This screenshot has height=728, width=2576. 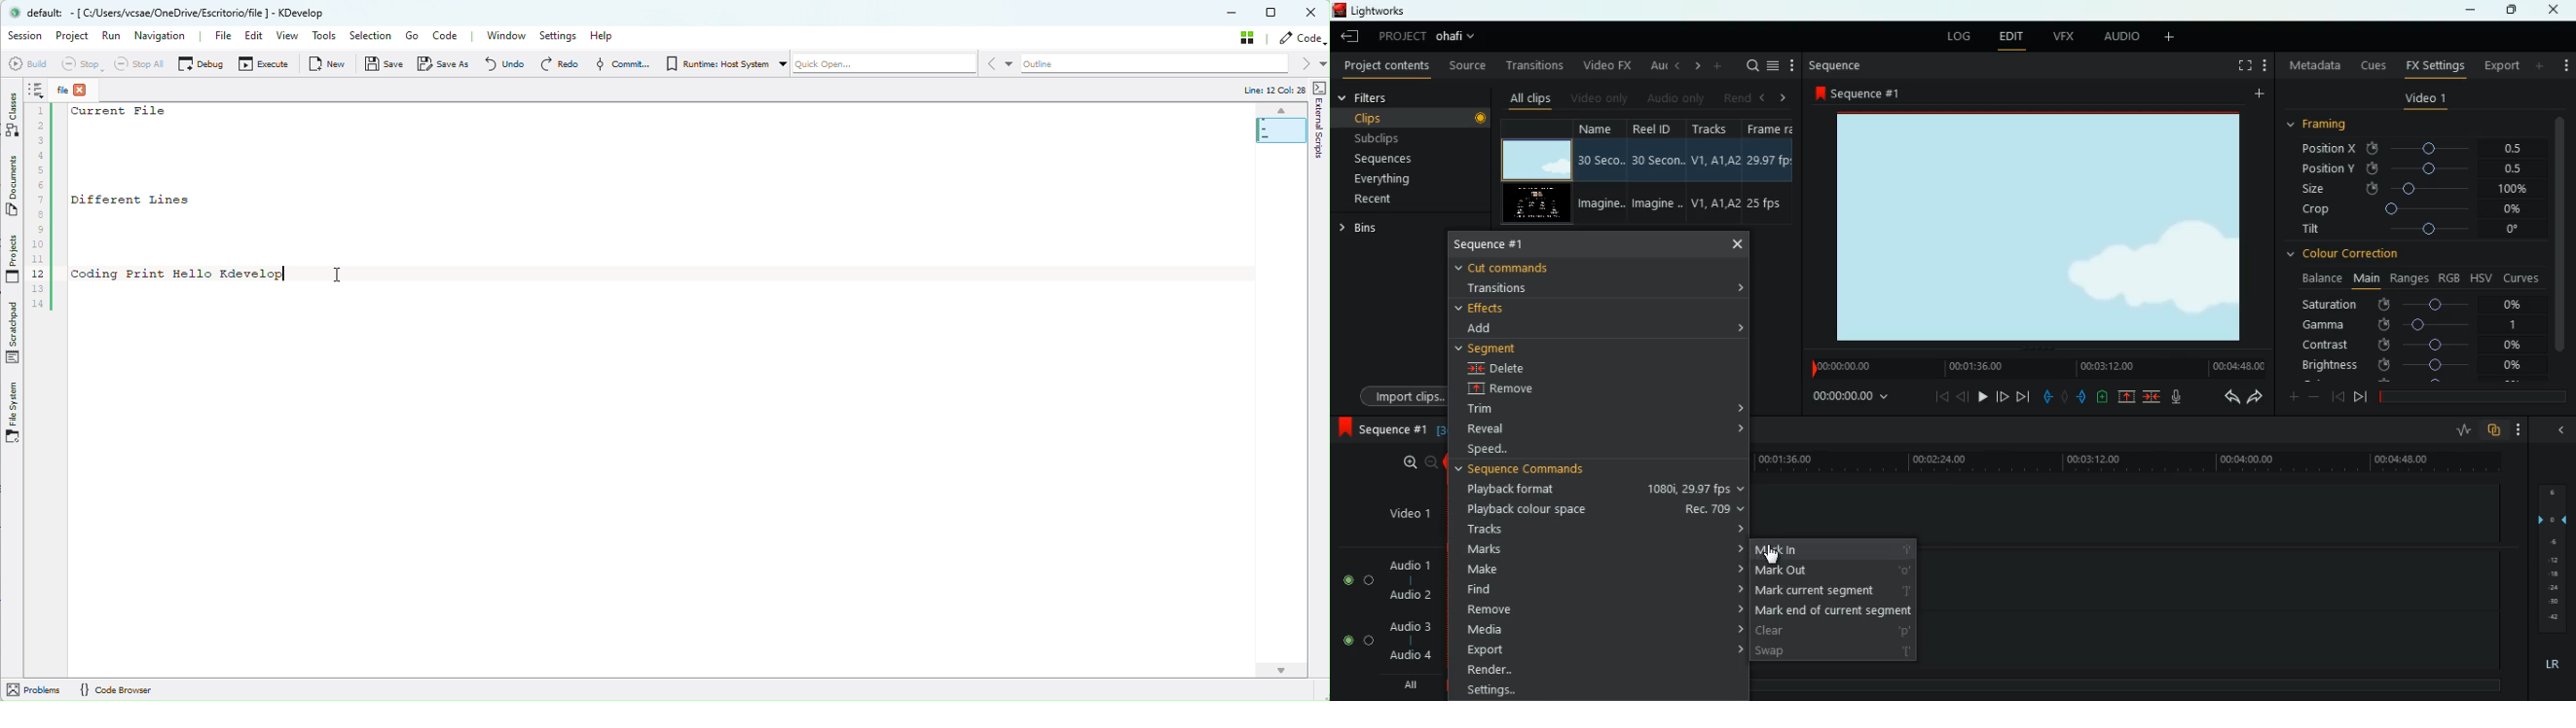 I want to click on vertical scroll bar, so click(x=2559, y=241).